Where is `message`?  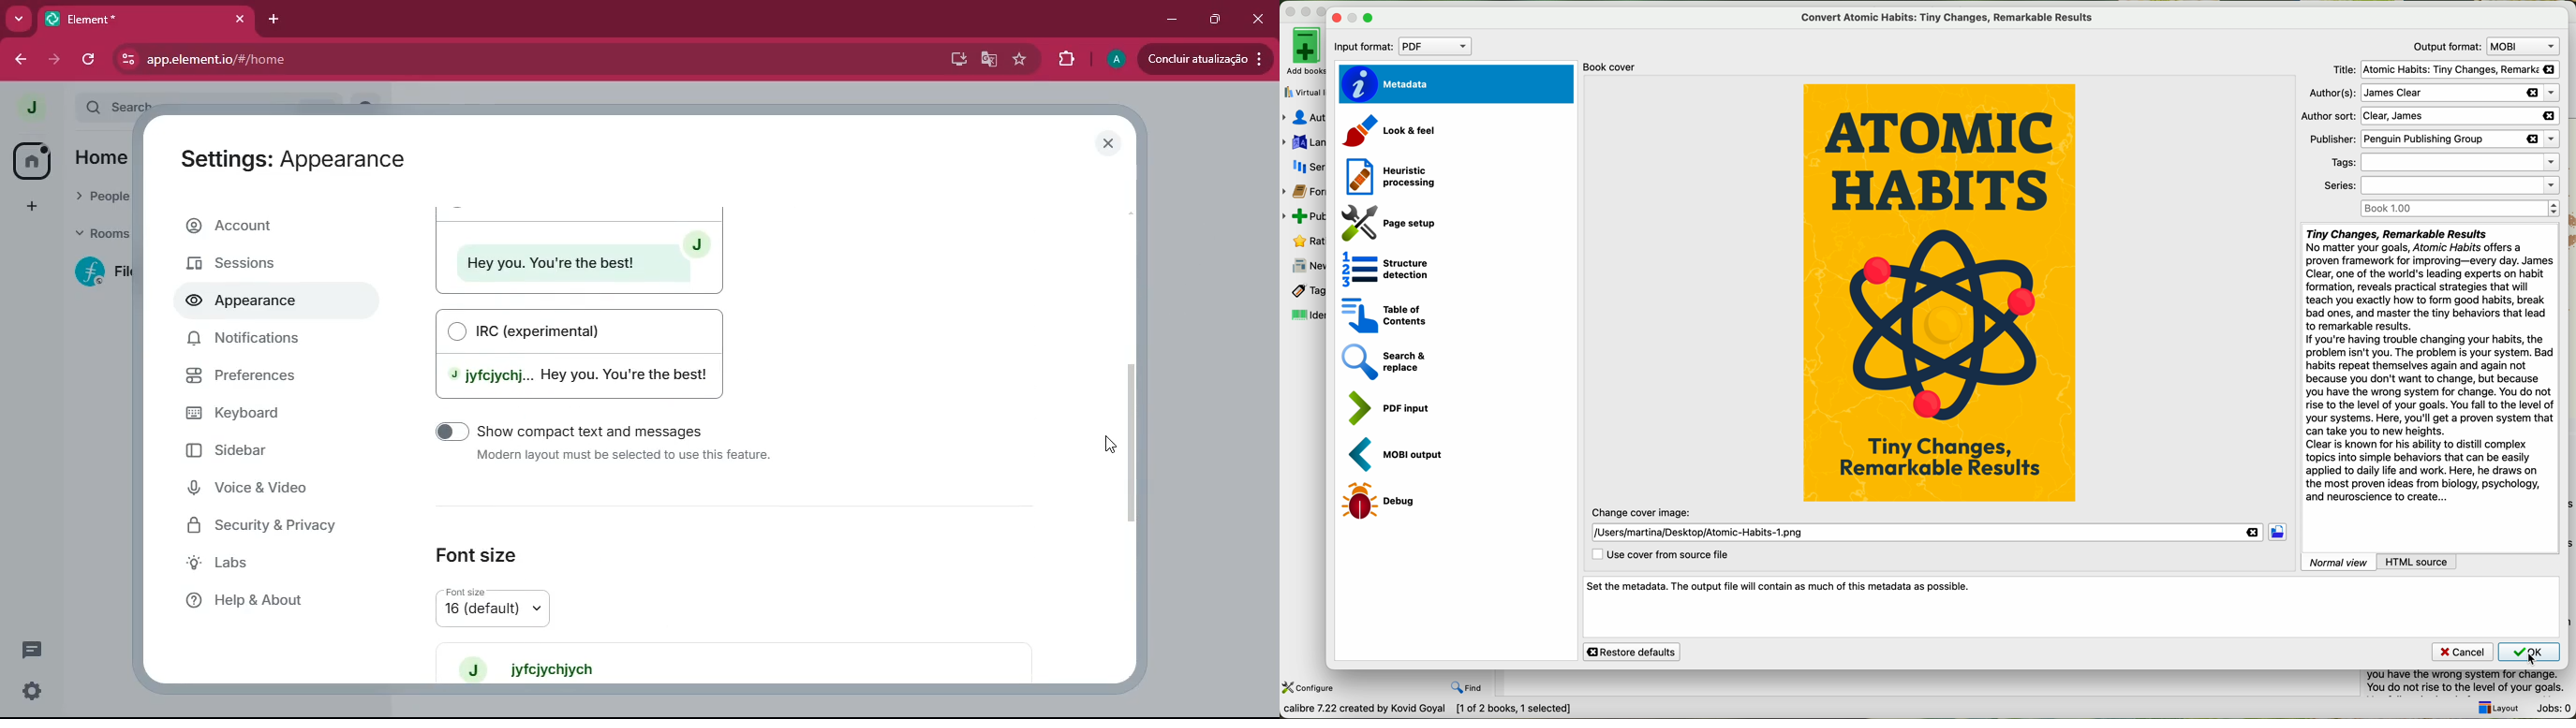 message is located at coordinates (30, 653).